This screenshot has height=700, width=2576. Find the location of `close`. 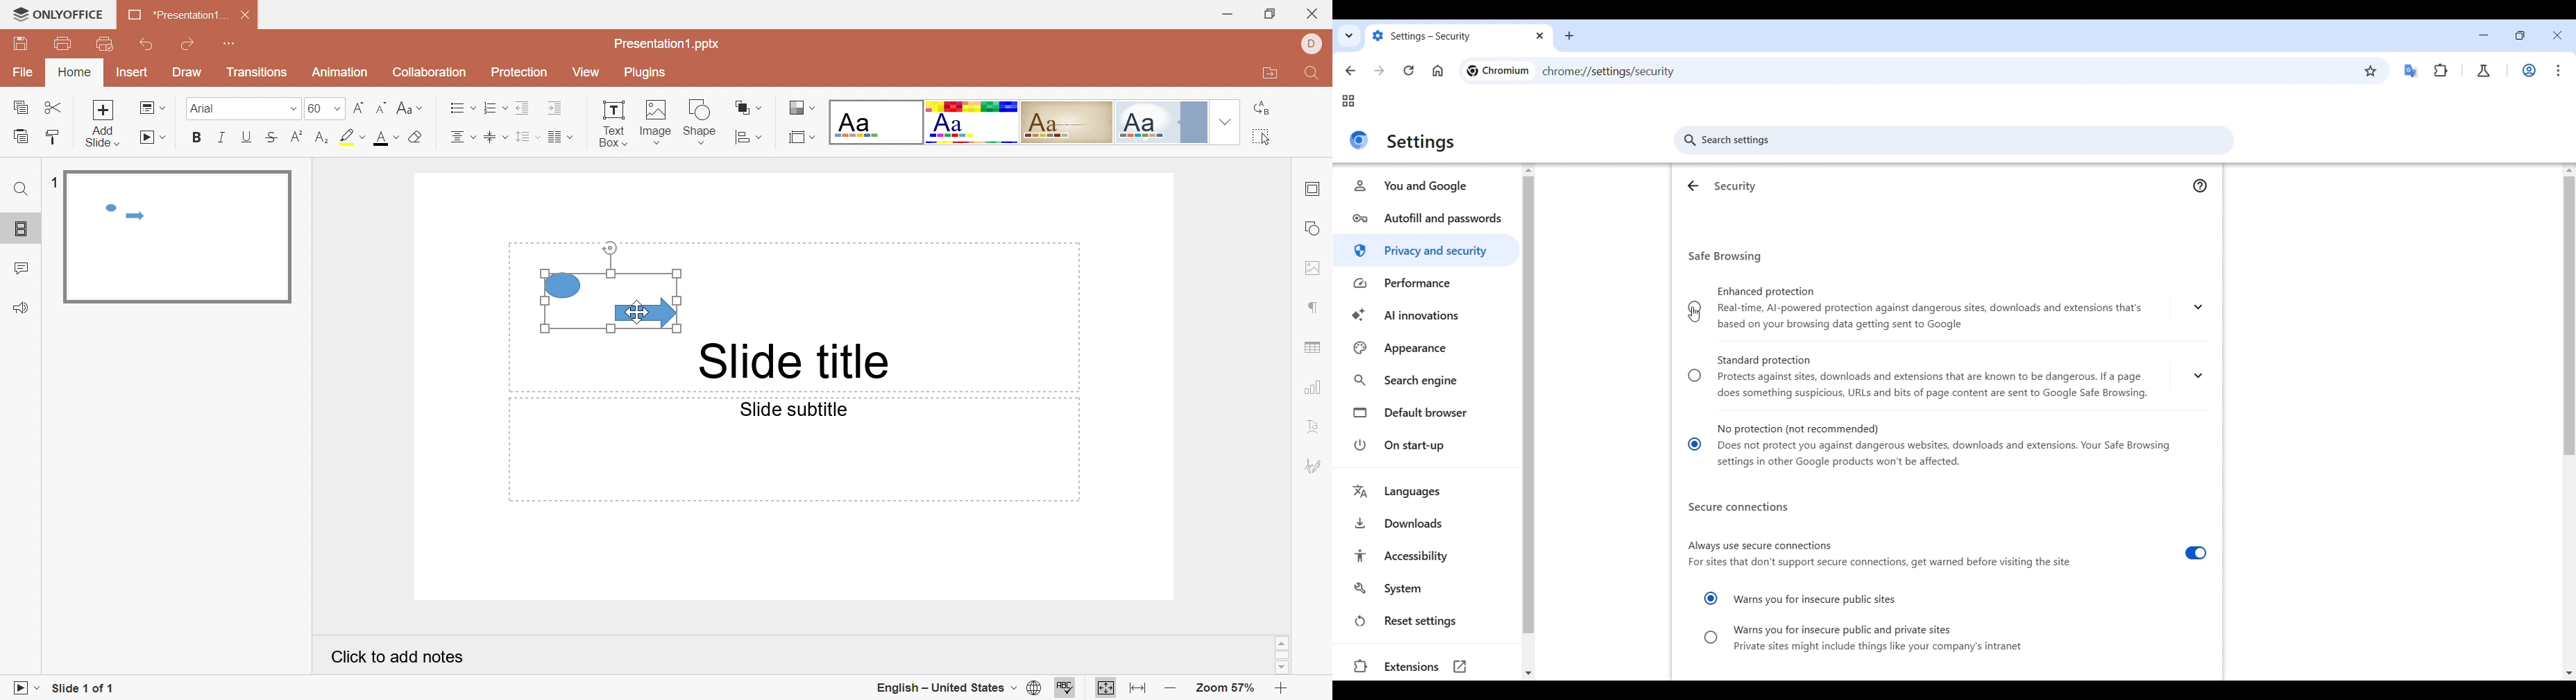

close is located at coordinates (1540, 34).